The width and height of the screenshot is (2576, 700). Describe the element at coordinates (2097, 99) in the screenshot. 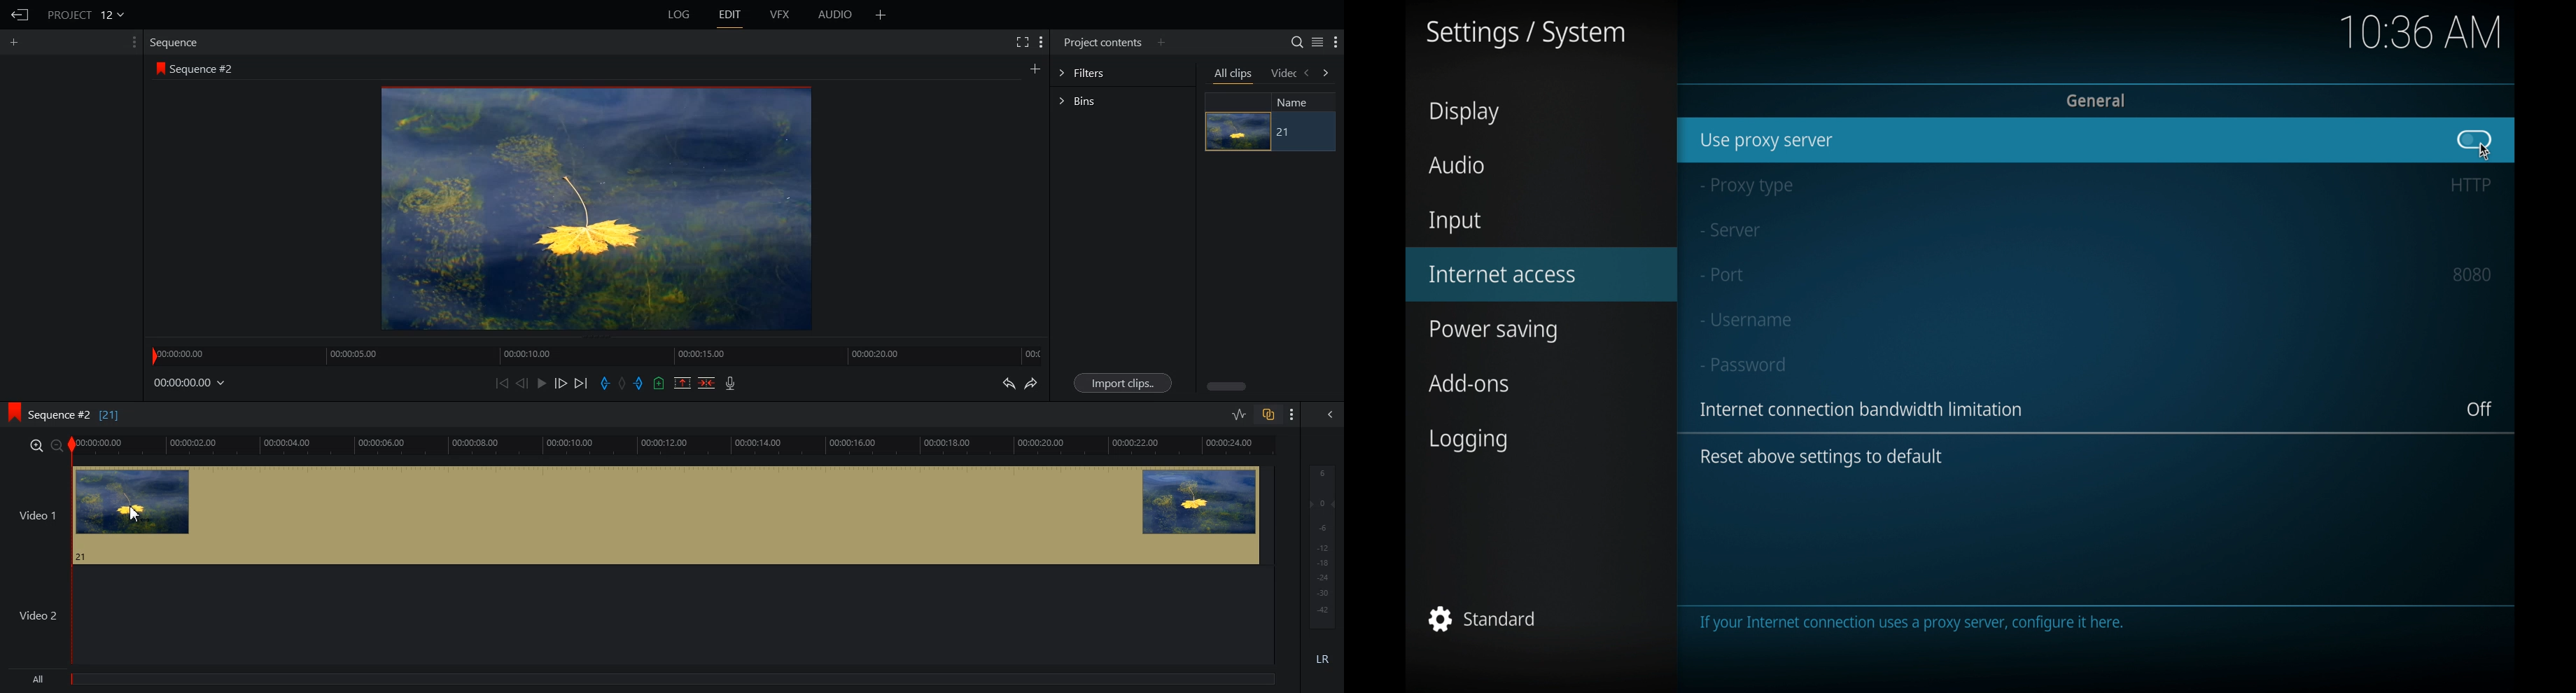

I see `general` at that location.